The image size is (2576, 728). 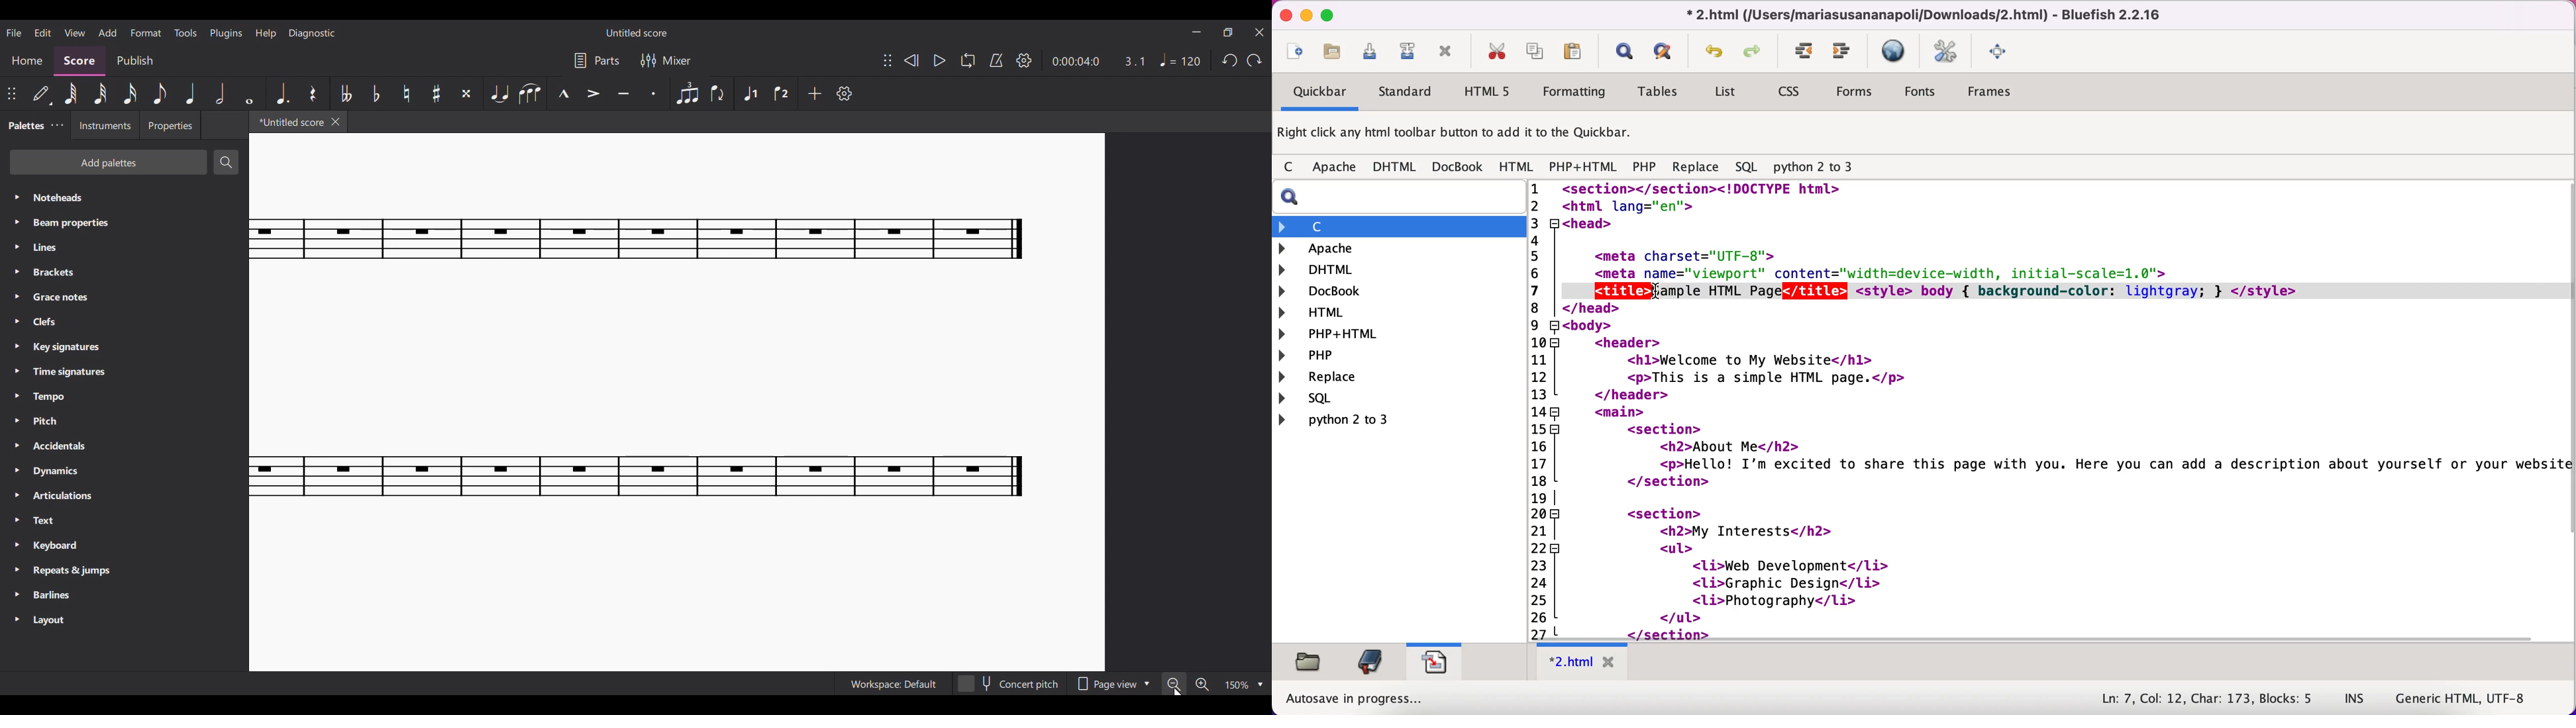 I want to click on Key signatures, so click(x=125, y=348).